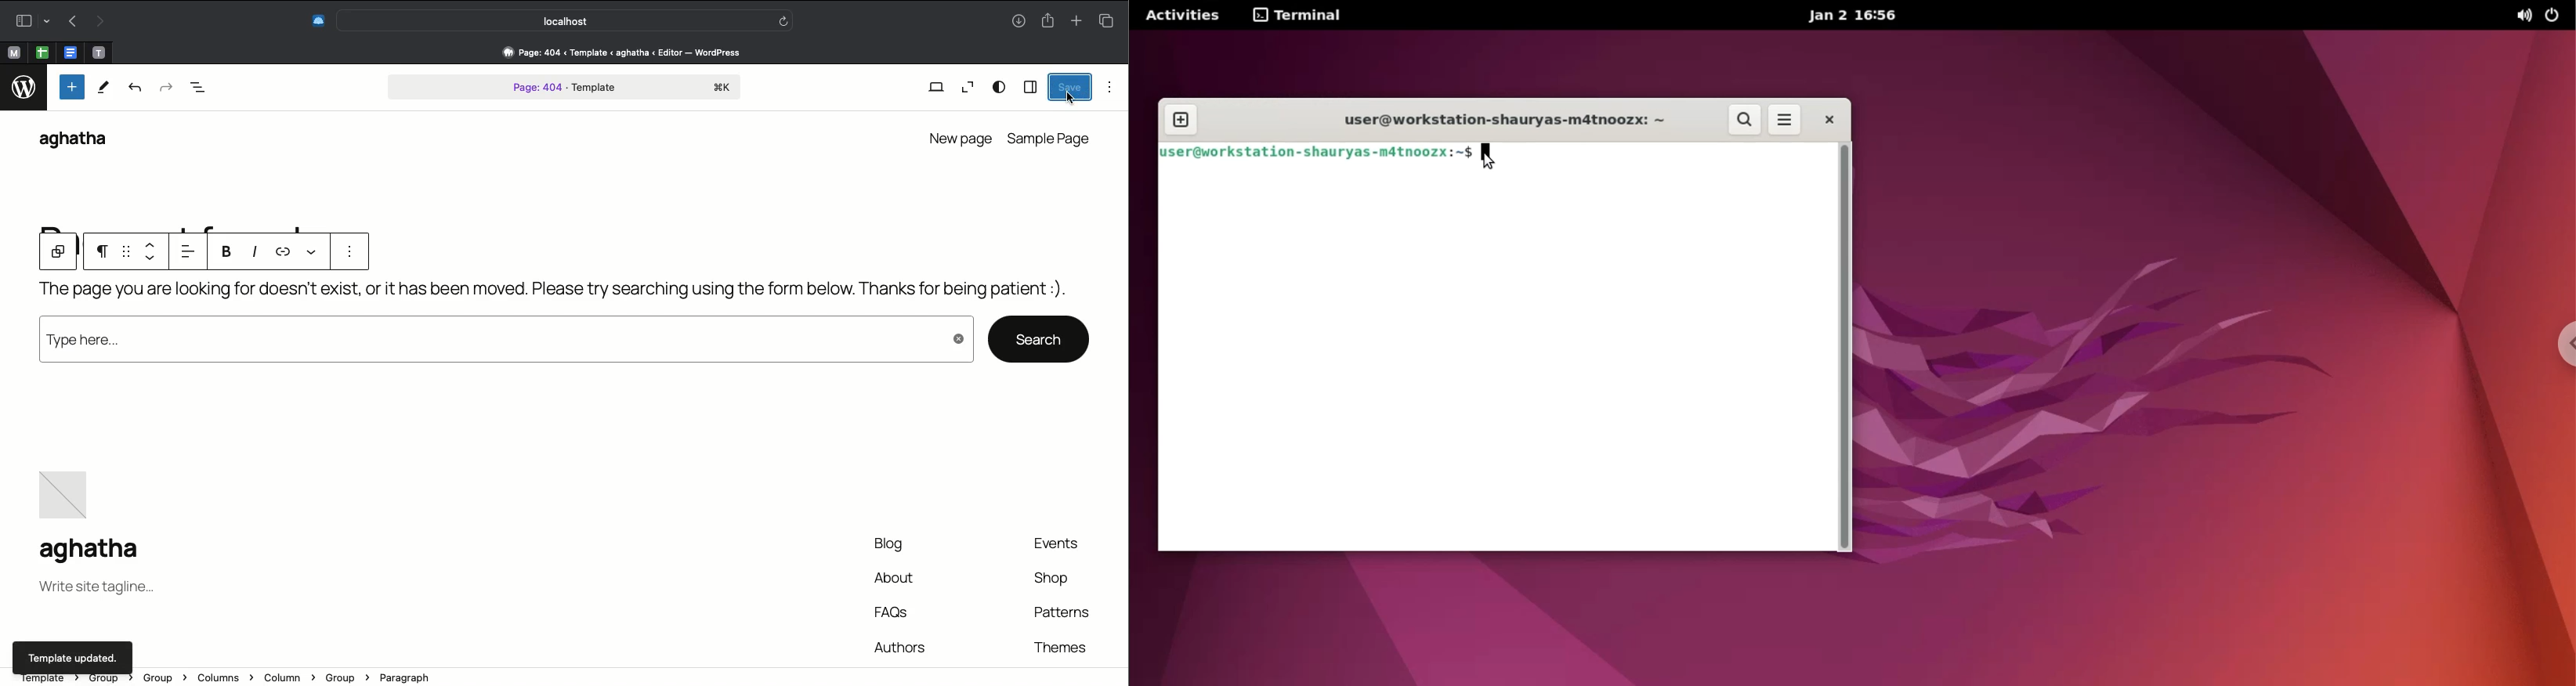 Image resolution: width=2576 pixels, height=700 pixels. What do you see at coordinates (71, 656) in the screenshot?
I see `template updated` at bounding box center [71, 656].